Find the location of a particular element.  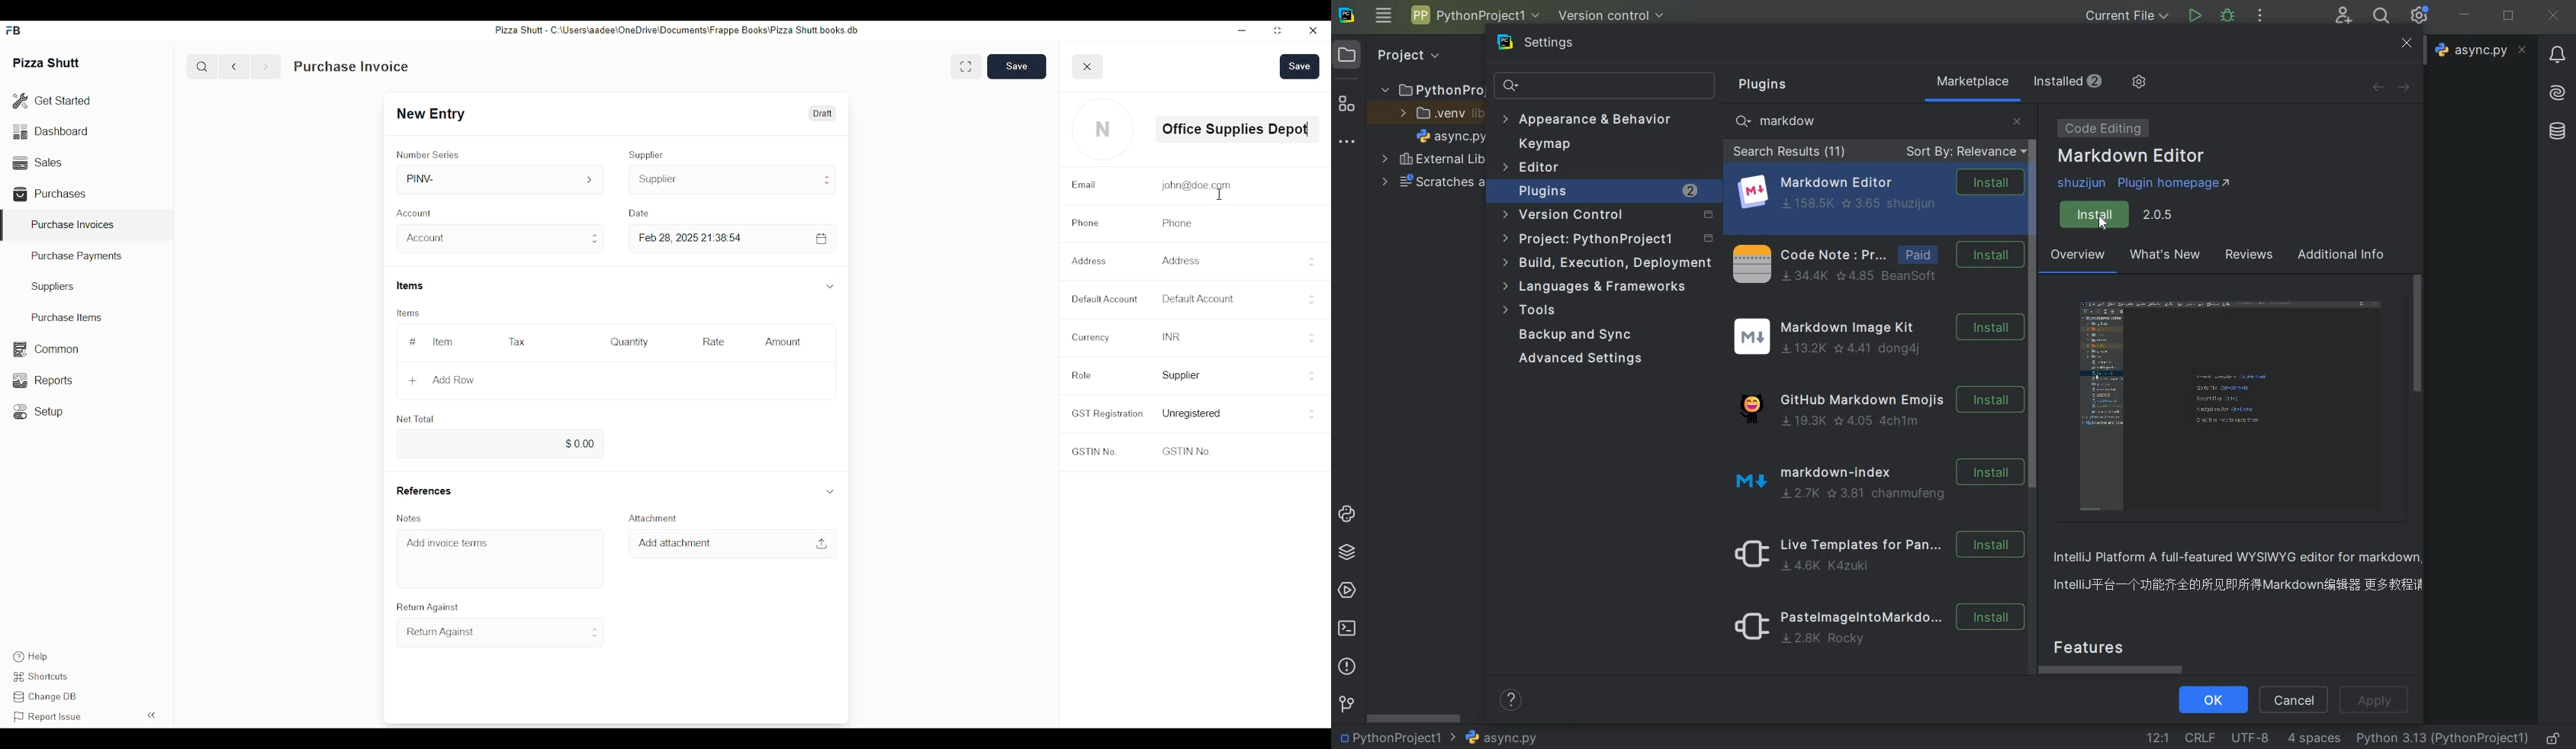

Sales is located at coordinates (36, 161).